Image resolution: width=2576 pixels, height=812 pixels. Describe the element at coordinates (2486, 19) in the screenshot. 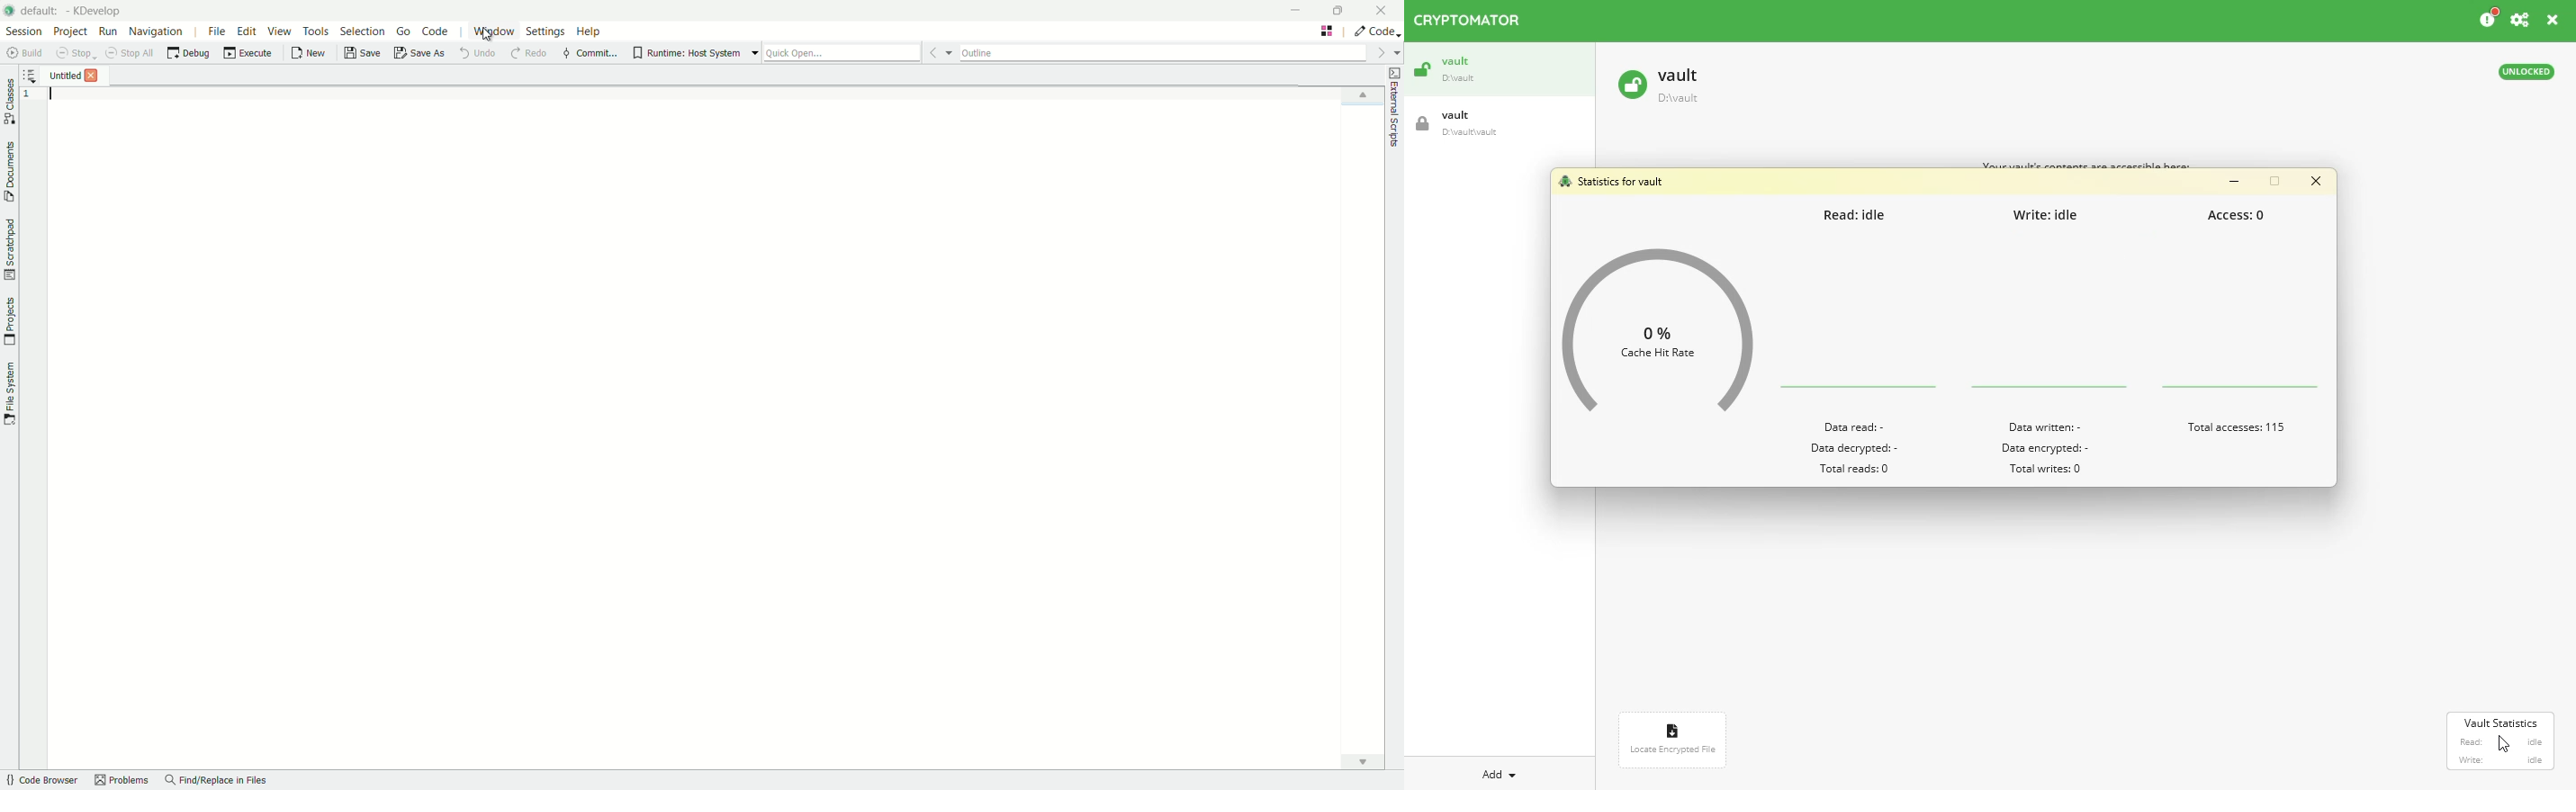

I see `info` at that location.